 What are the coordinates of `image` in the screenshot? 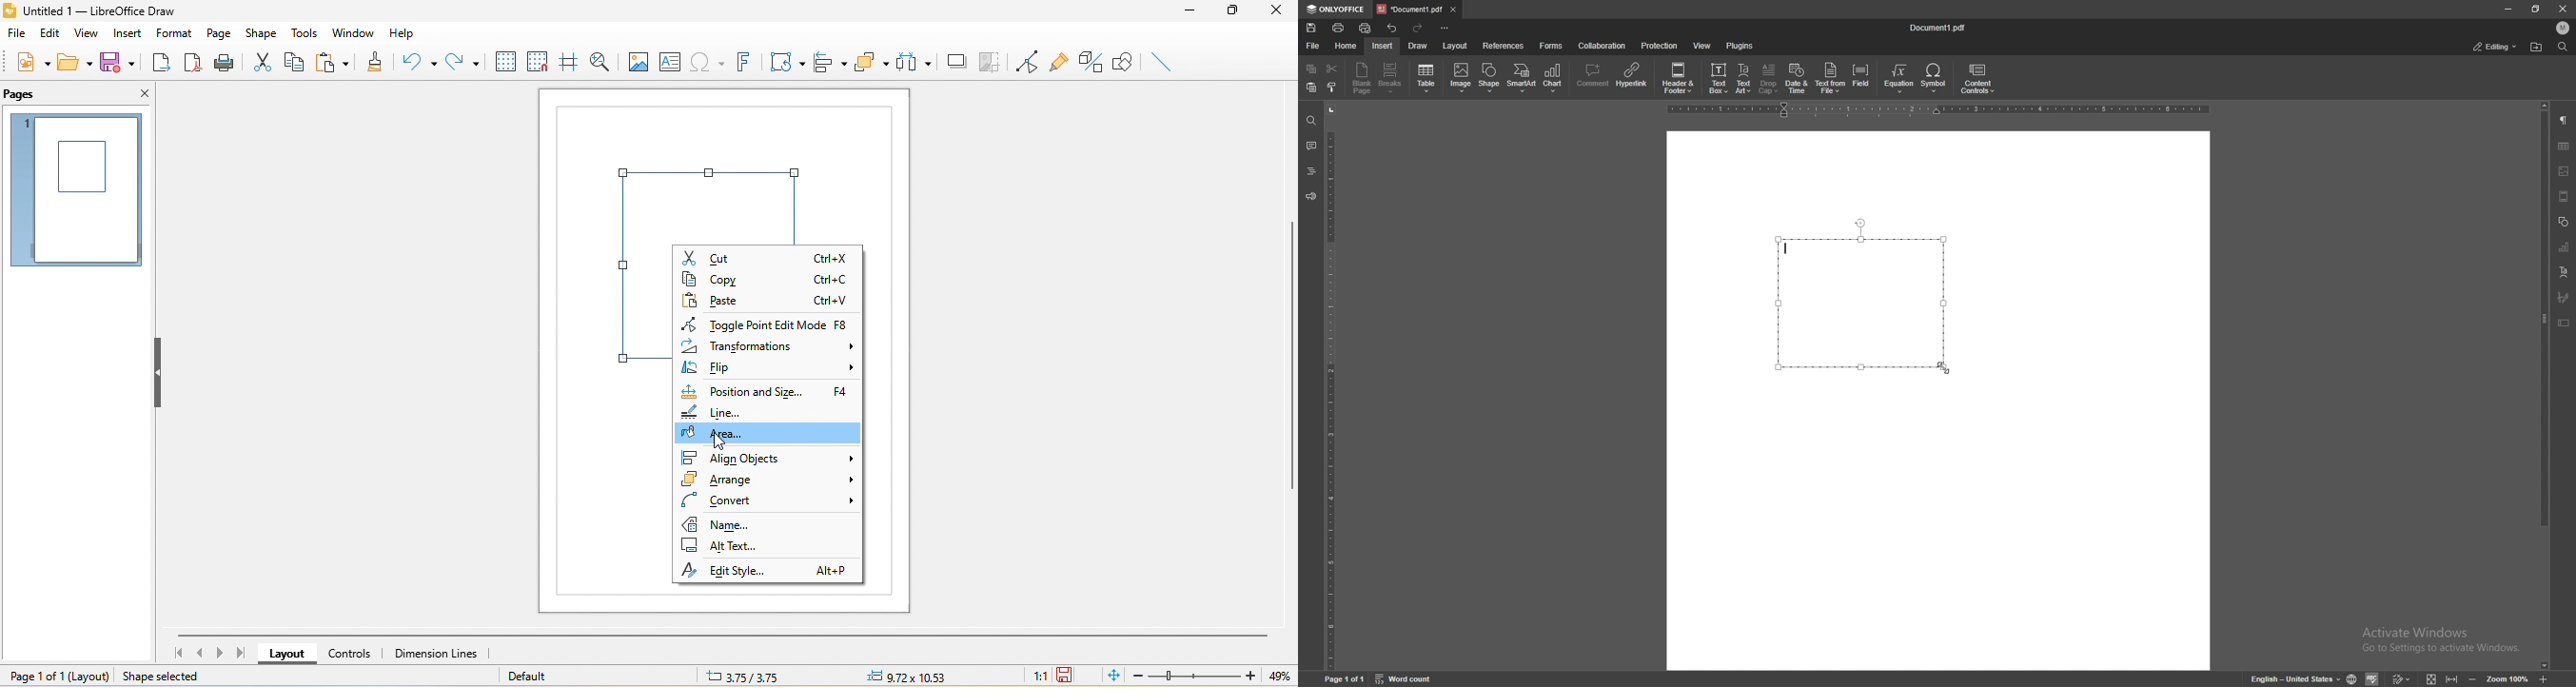 It's located at (1461, 77).